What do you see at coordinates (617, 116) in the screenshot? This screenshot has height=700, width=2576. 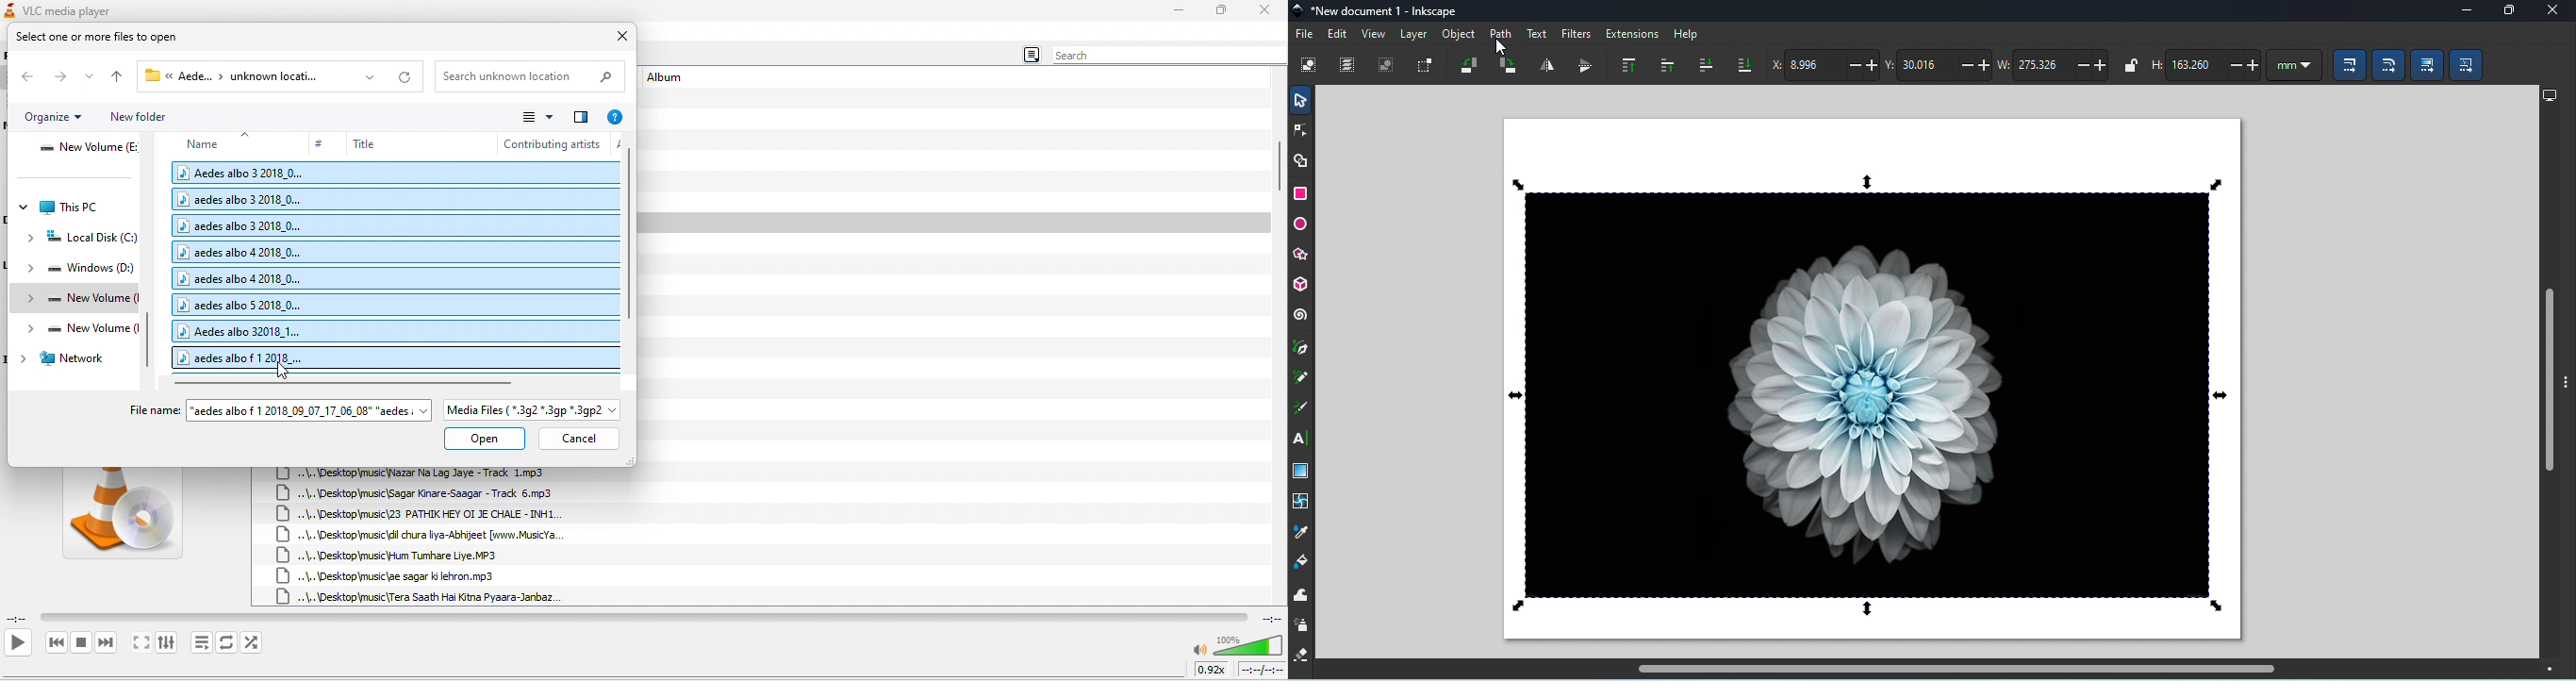 I see `help` at bounding box center [617, 116].